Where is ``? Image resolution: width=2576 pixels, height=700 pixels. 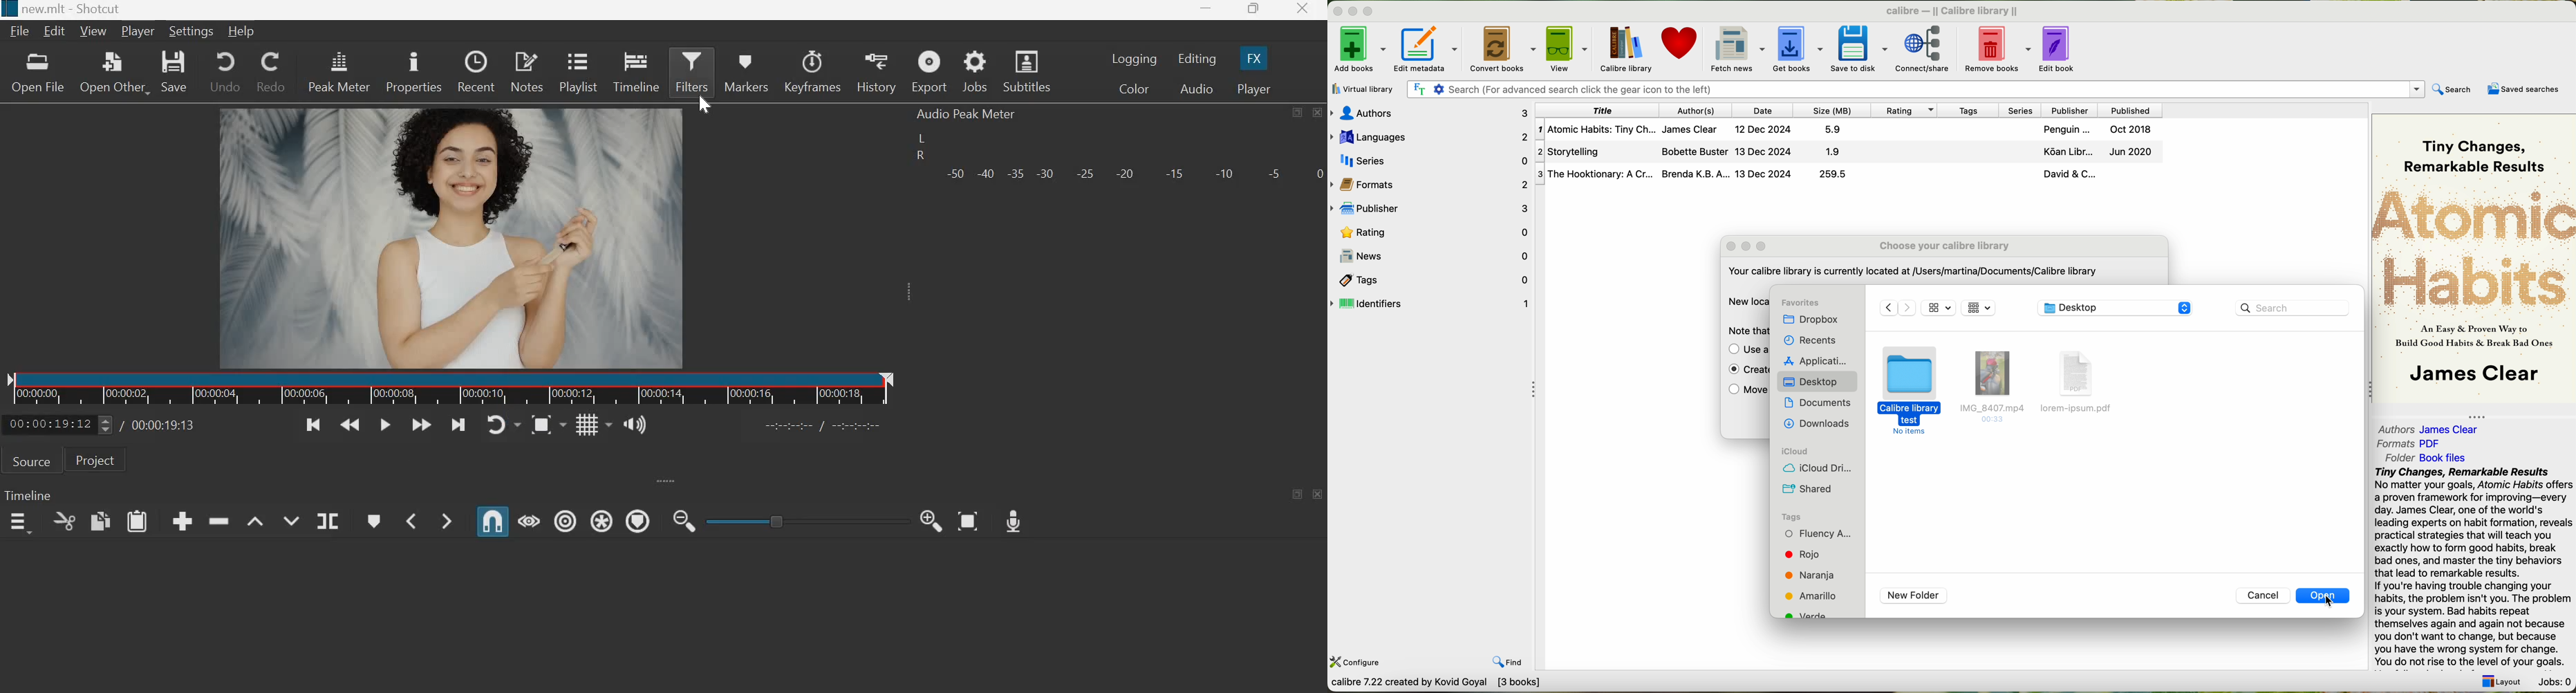
 is located at coordinates (454, 236).